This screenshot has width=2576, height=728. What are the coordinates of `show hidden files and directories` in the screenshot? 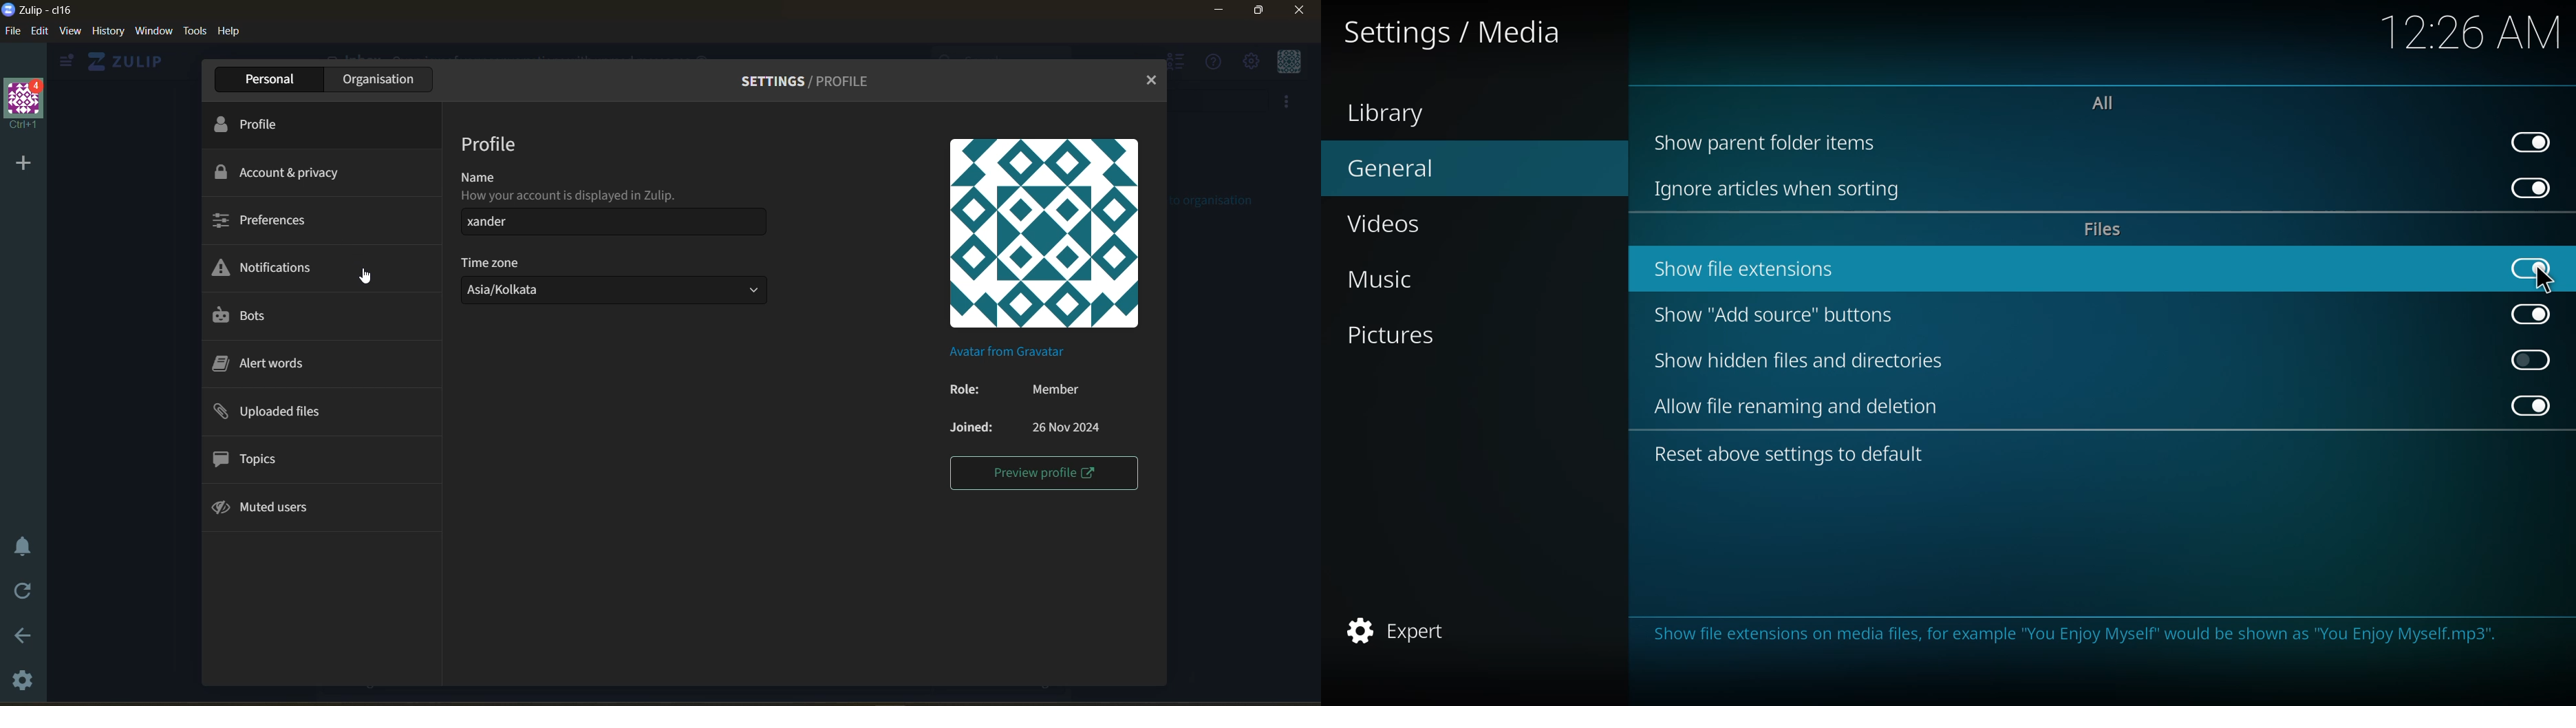 It's located at (1805, 361).